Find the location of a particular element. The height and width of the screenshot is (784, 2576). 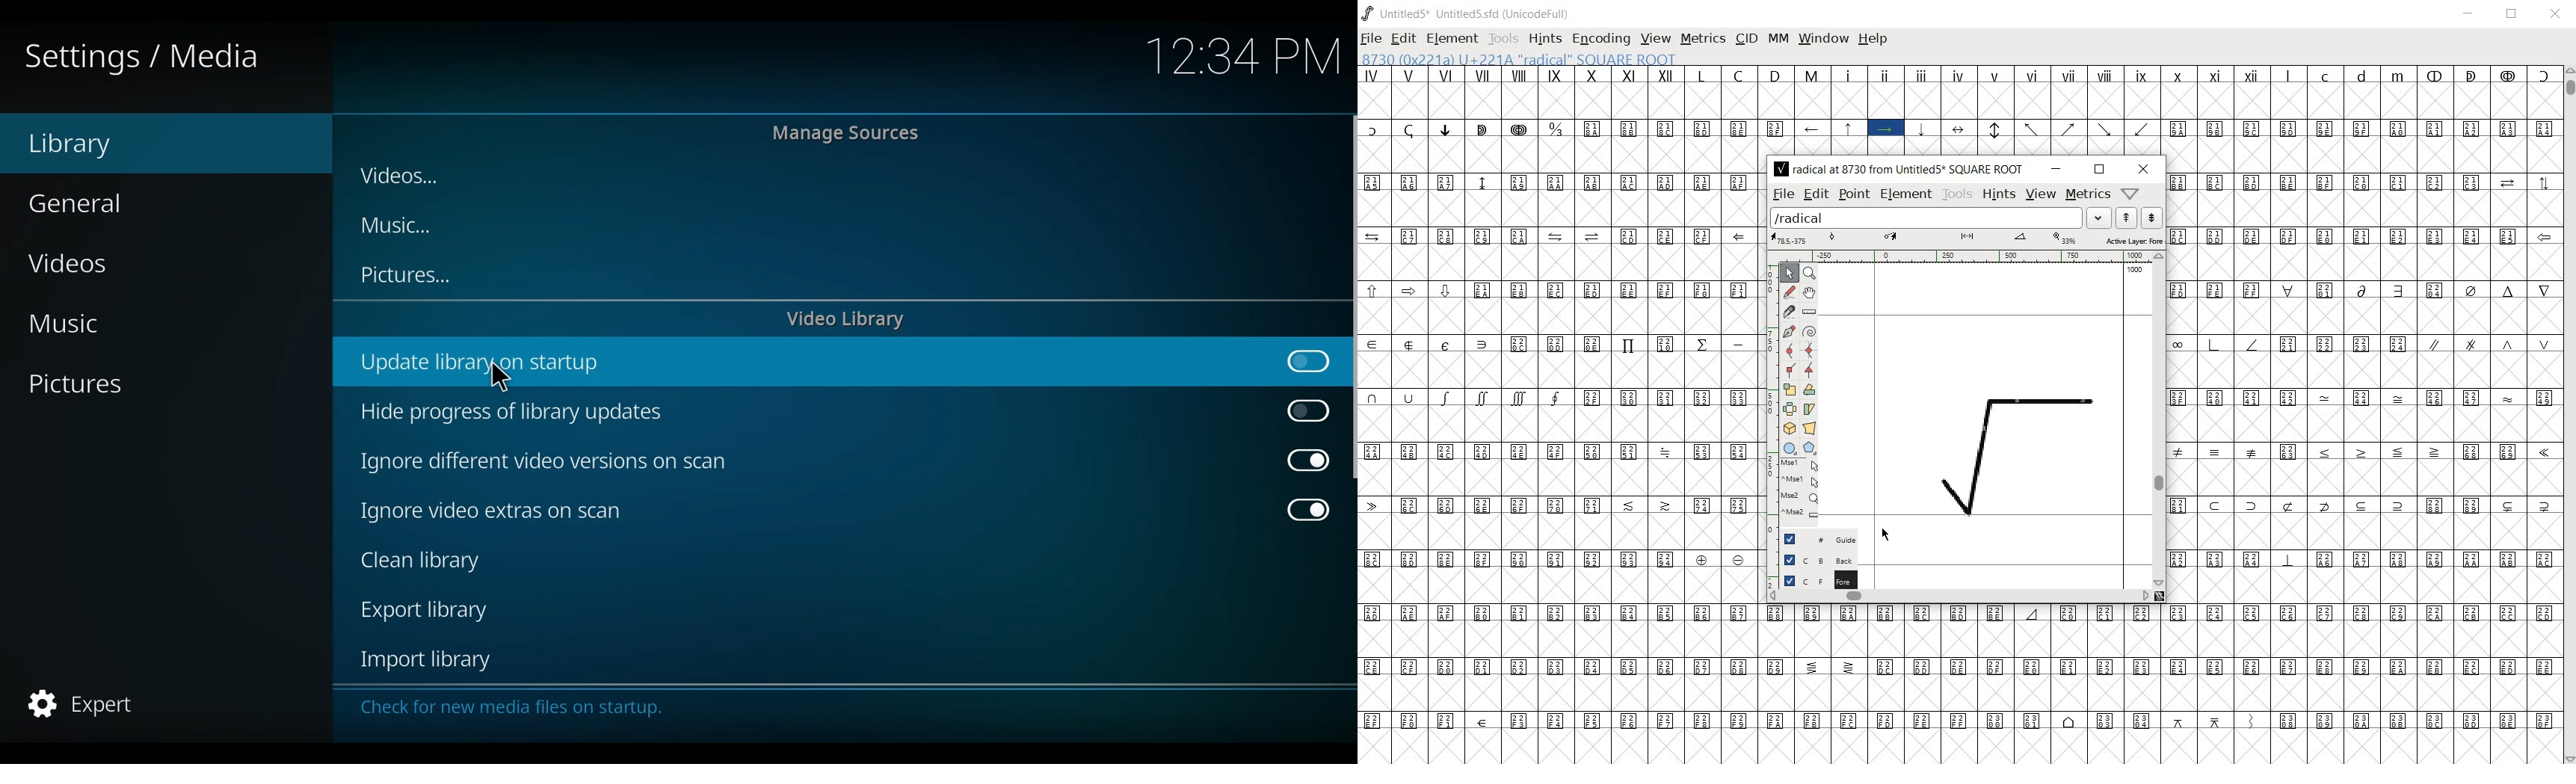

cursor is located at coordinates (1885, 537).